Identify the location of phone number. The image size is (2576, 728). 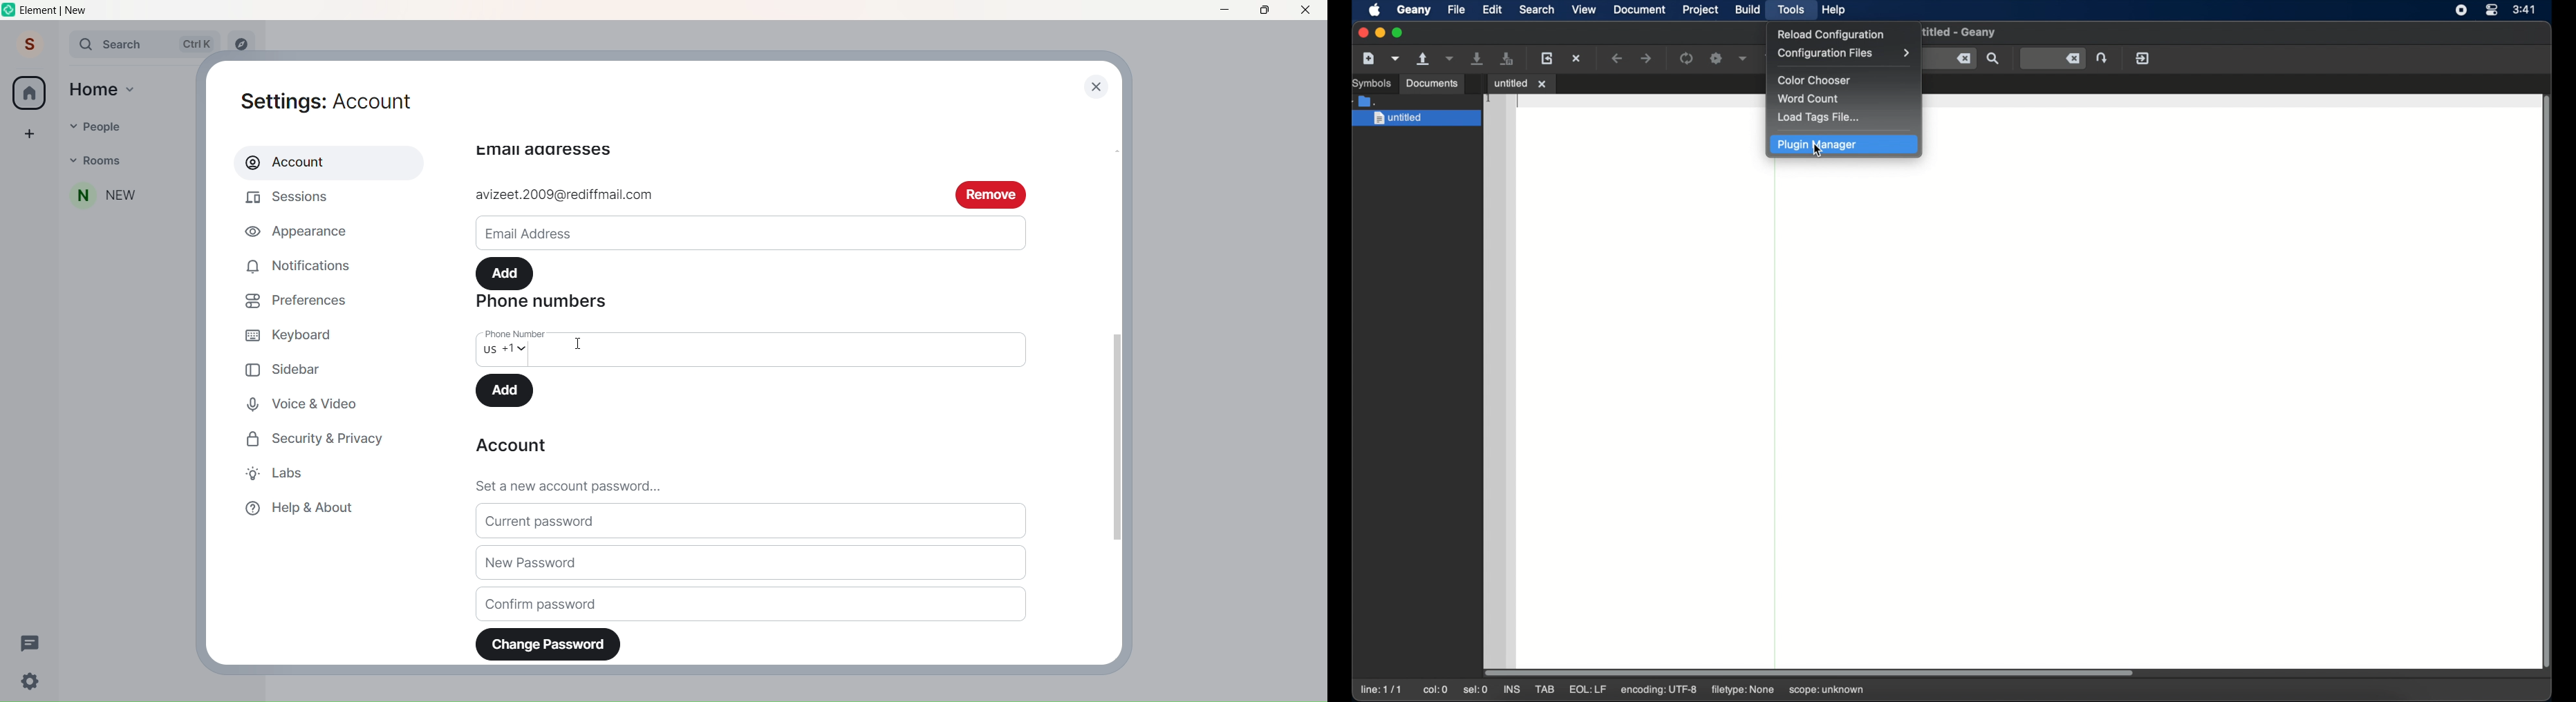
(512, 332).